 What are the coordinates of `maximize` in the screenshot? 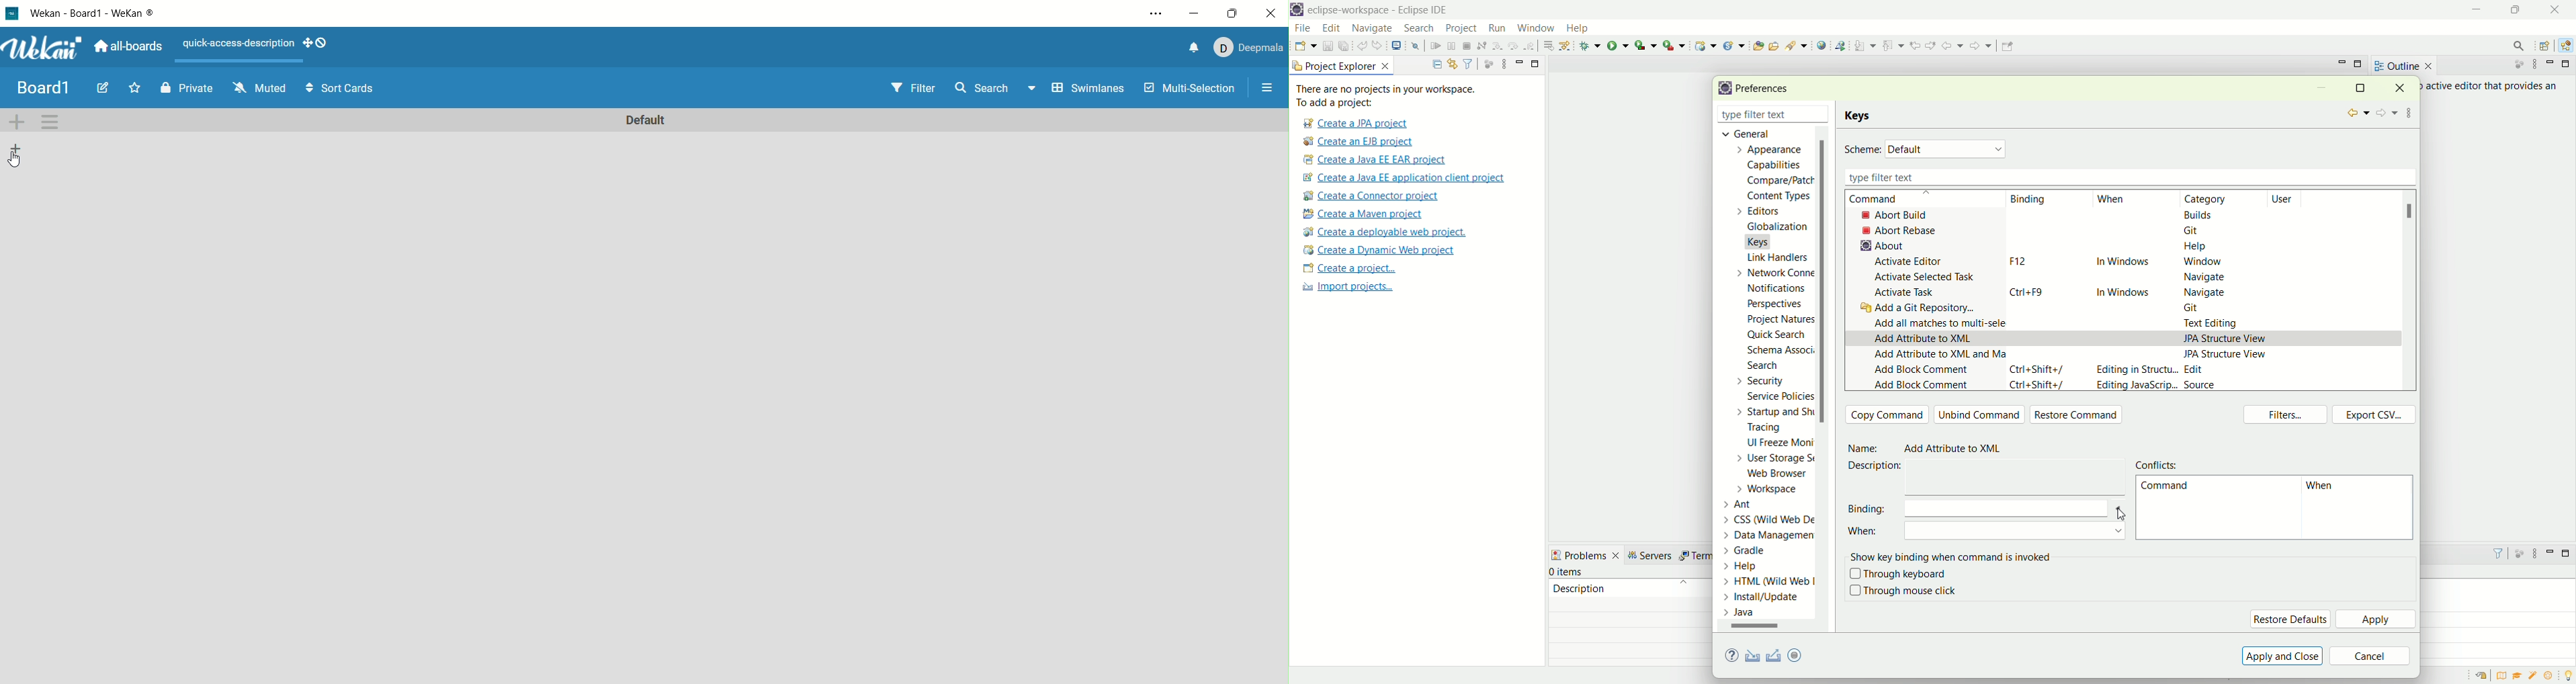 It's located at (2360, 87).